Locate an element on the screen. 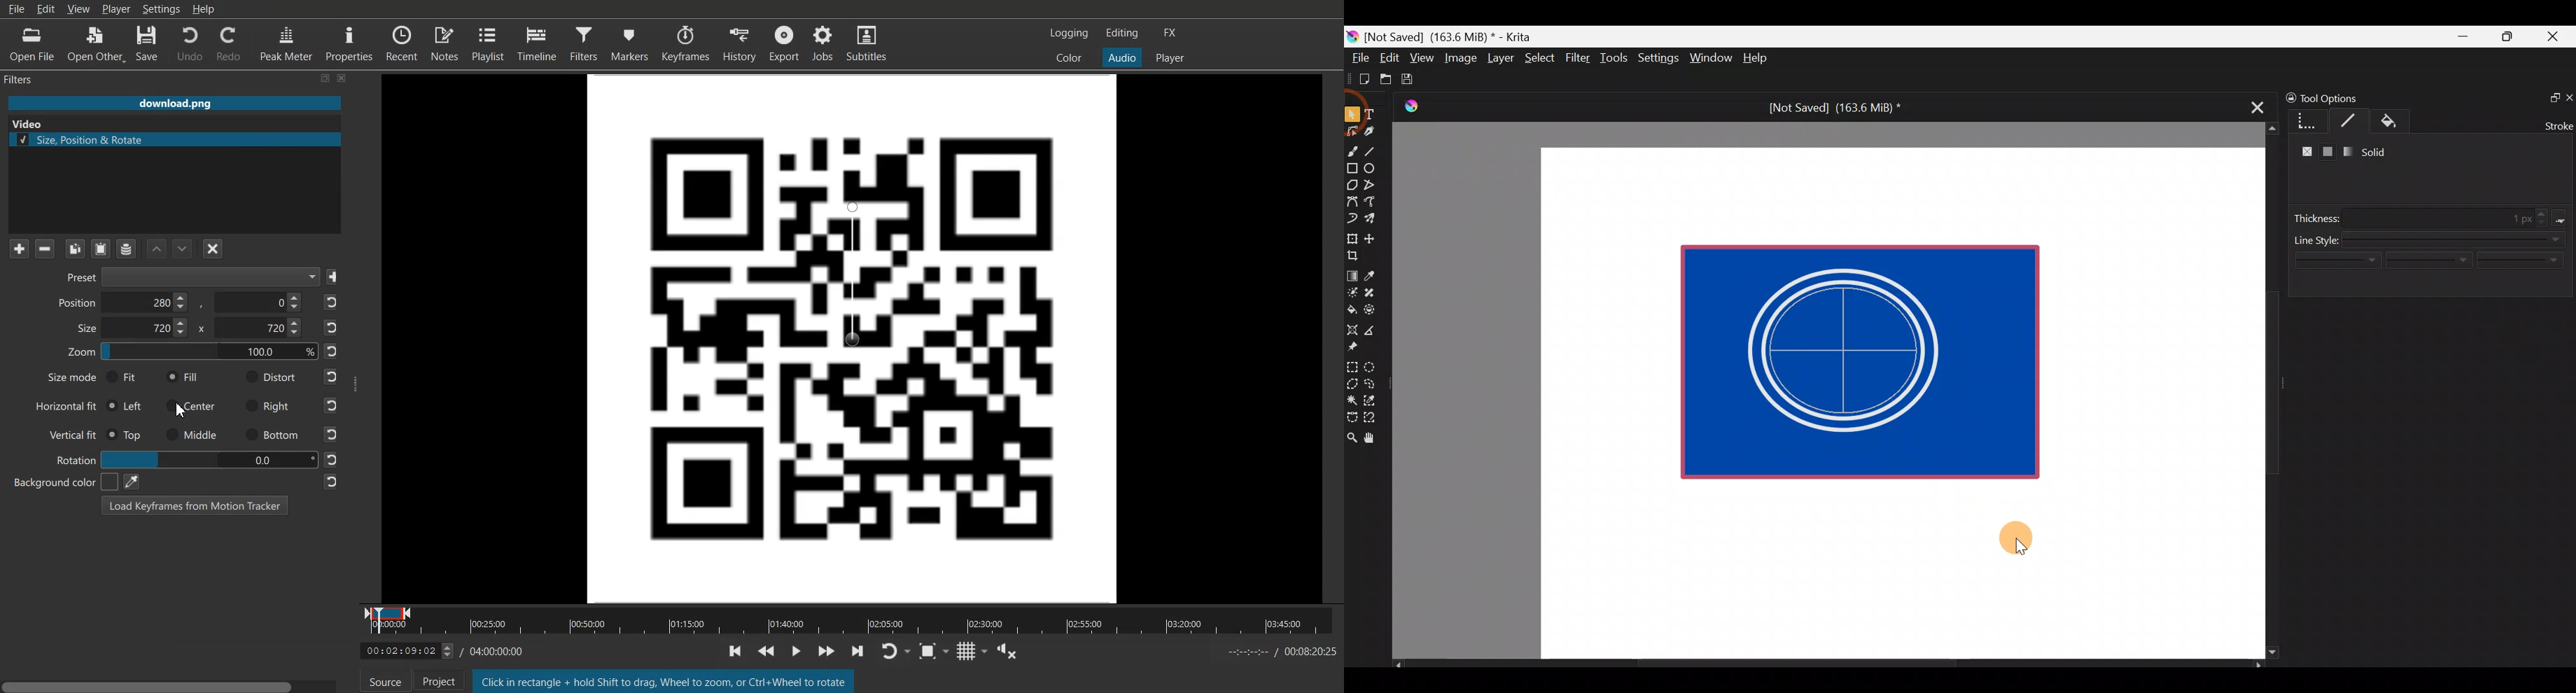  Concentric circle is located at coordinates (1857, 352).